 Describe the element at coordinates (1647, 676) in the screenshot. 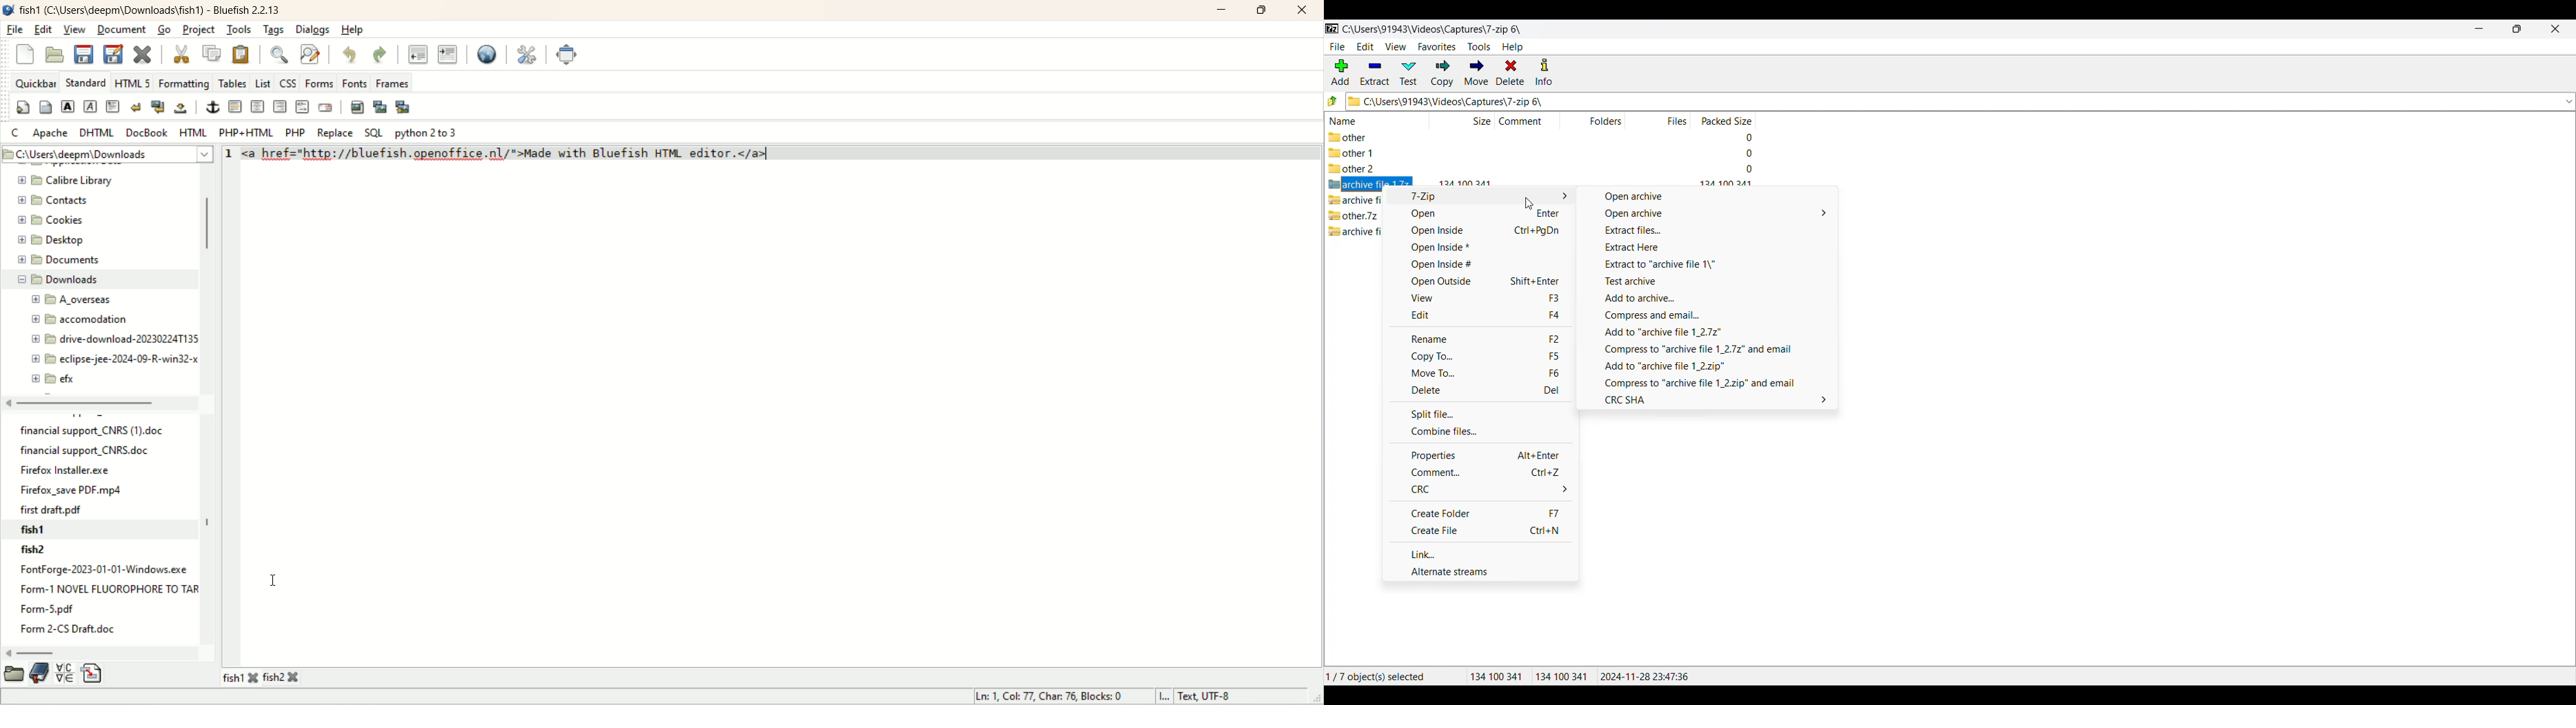

I see `2024-11-28 23:47:36` at that location.